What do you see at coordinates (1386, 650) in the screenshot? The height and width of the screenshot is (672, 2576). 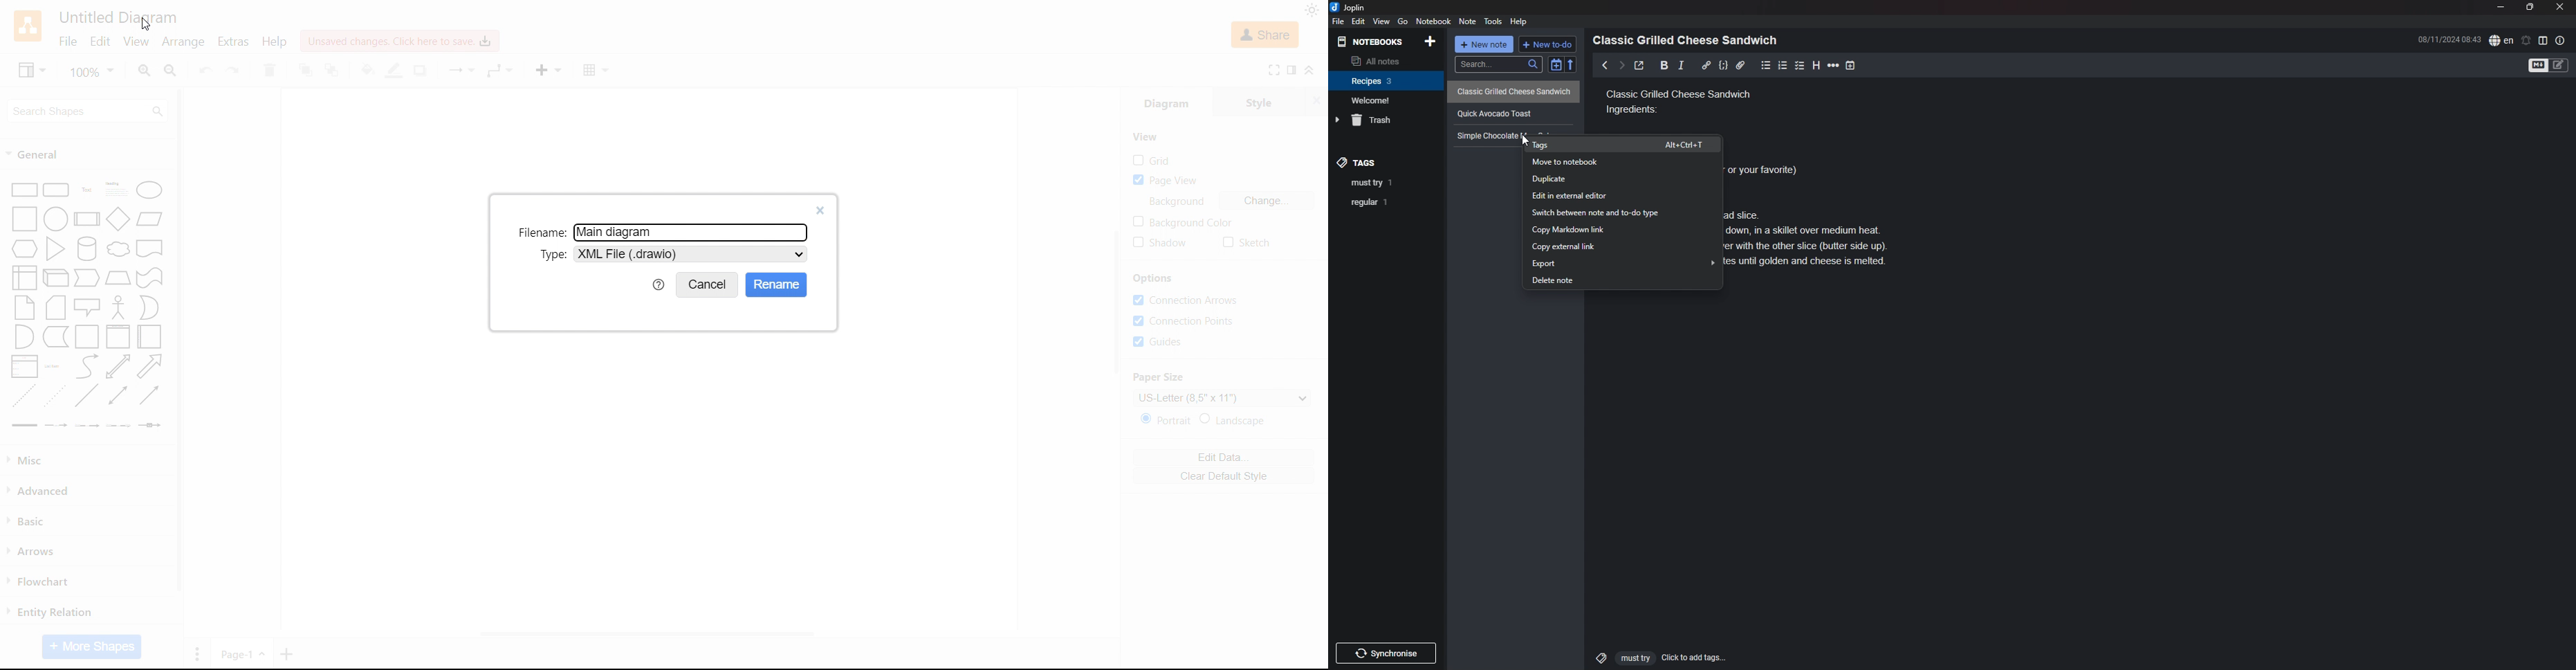 I see `` at bounding box center [1386, 650].